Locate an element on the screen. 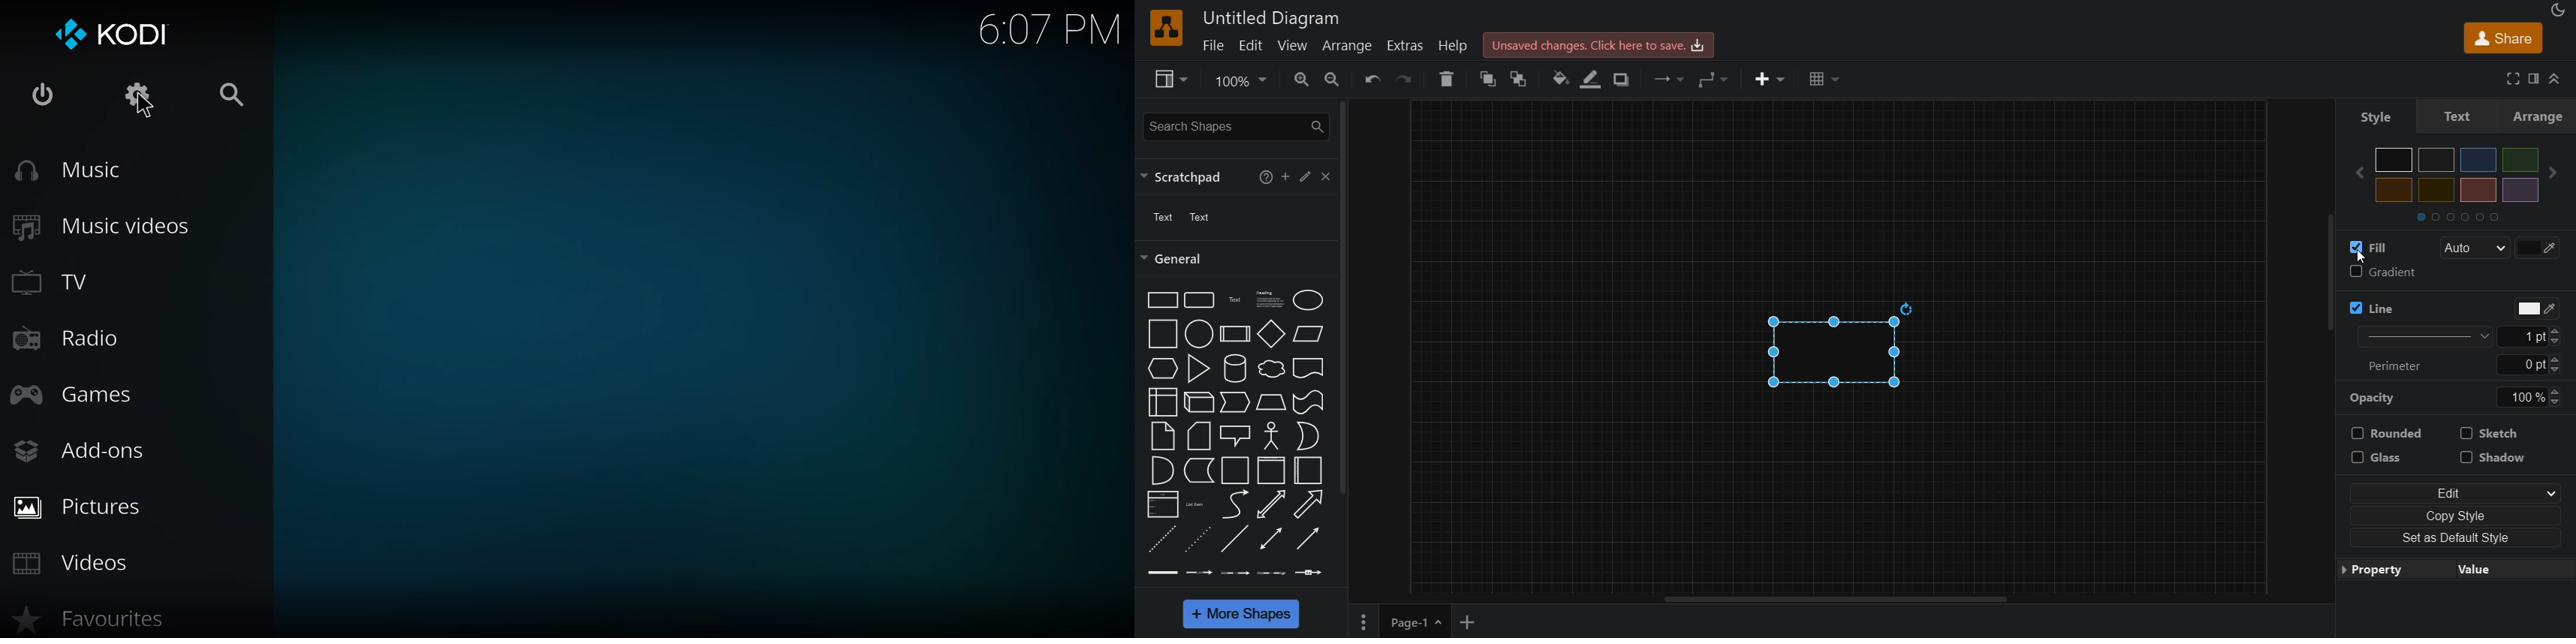 This screenshot has height=644, width=2576. pages in color is located at coordinates (2467, 217).